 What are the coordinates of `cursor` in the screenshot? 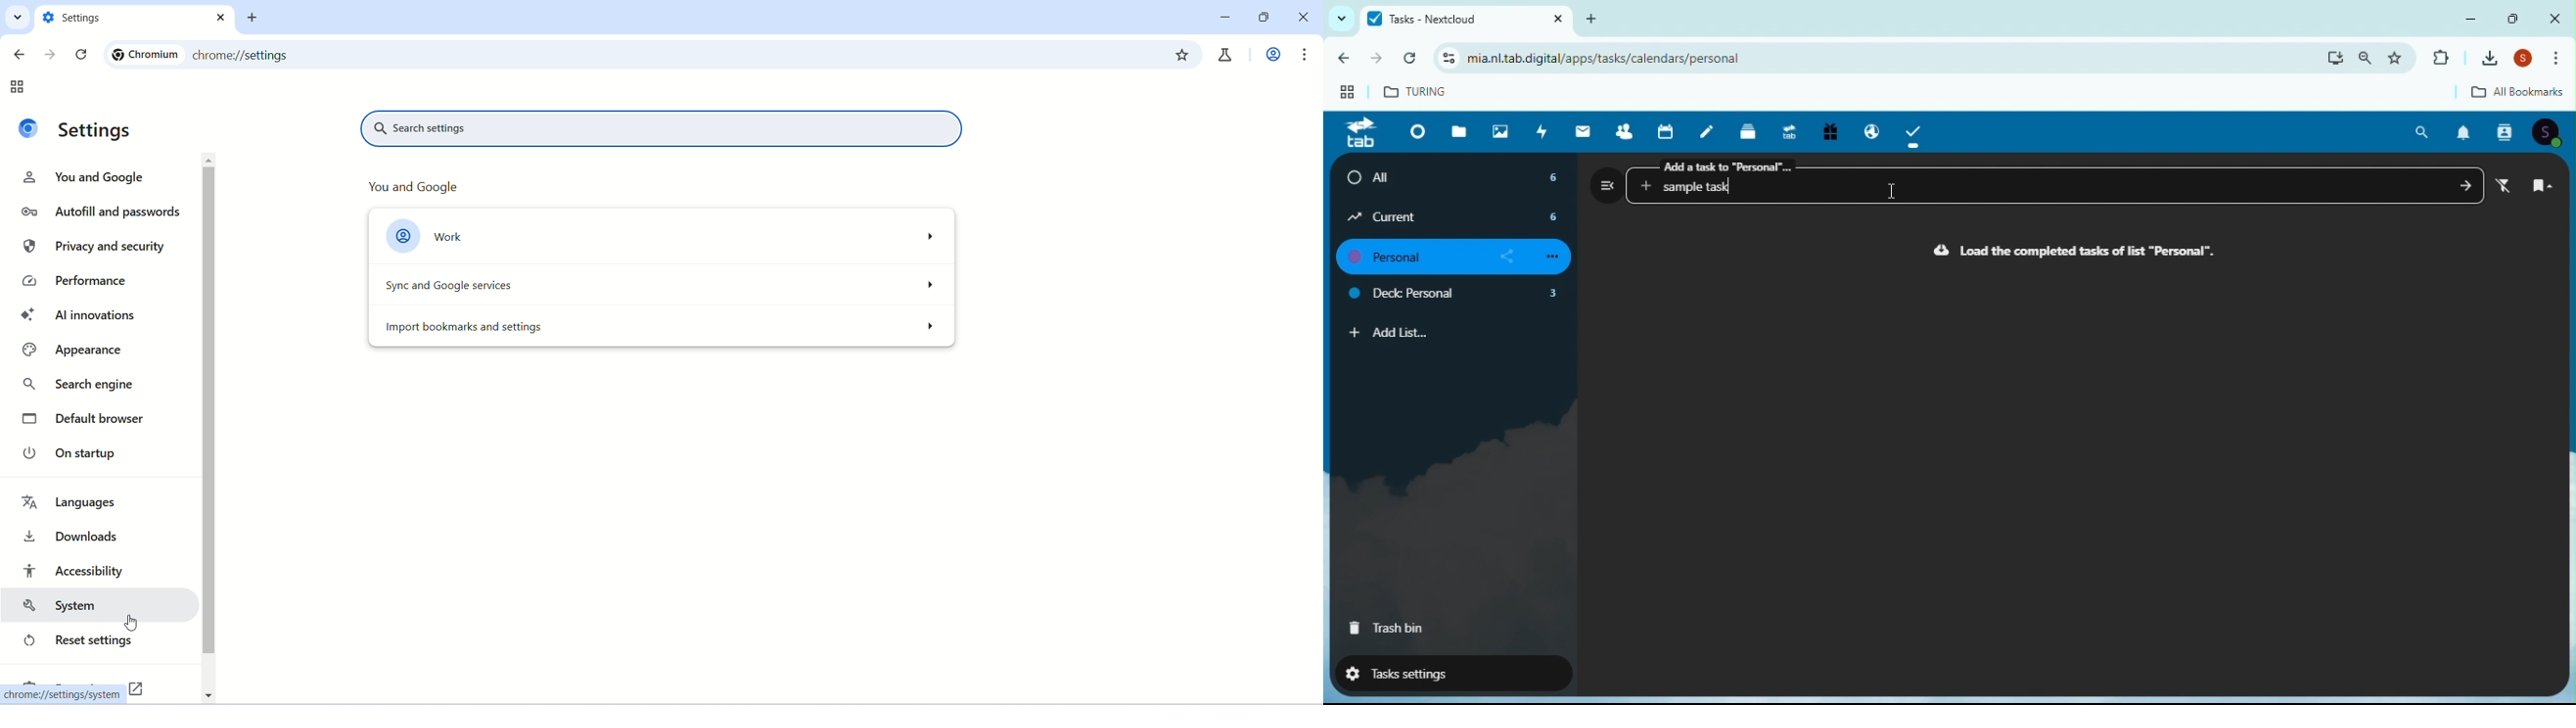 It's located at (1893, 195).